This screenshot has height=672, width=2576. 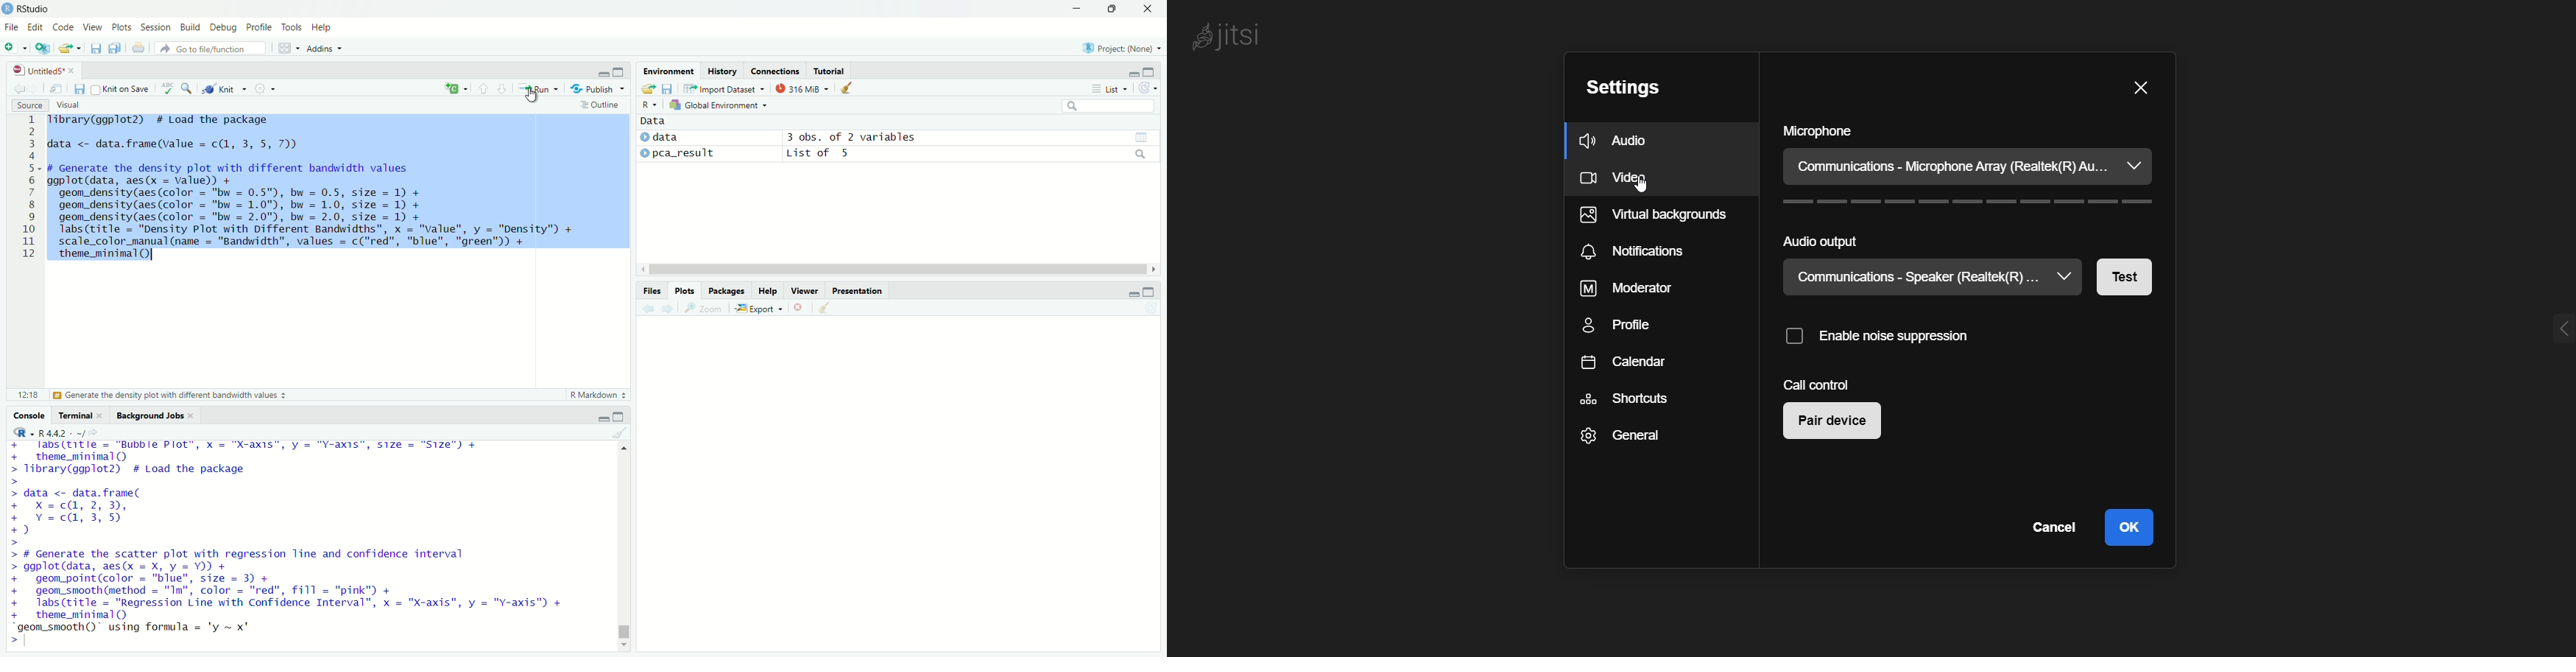 I want to click on ok, so click(x=2128, y=526).